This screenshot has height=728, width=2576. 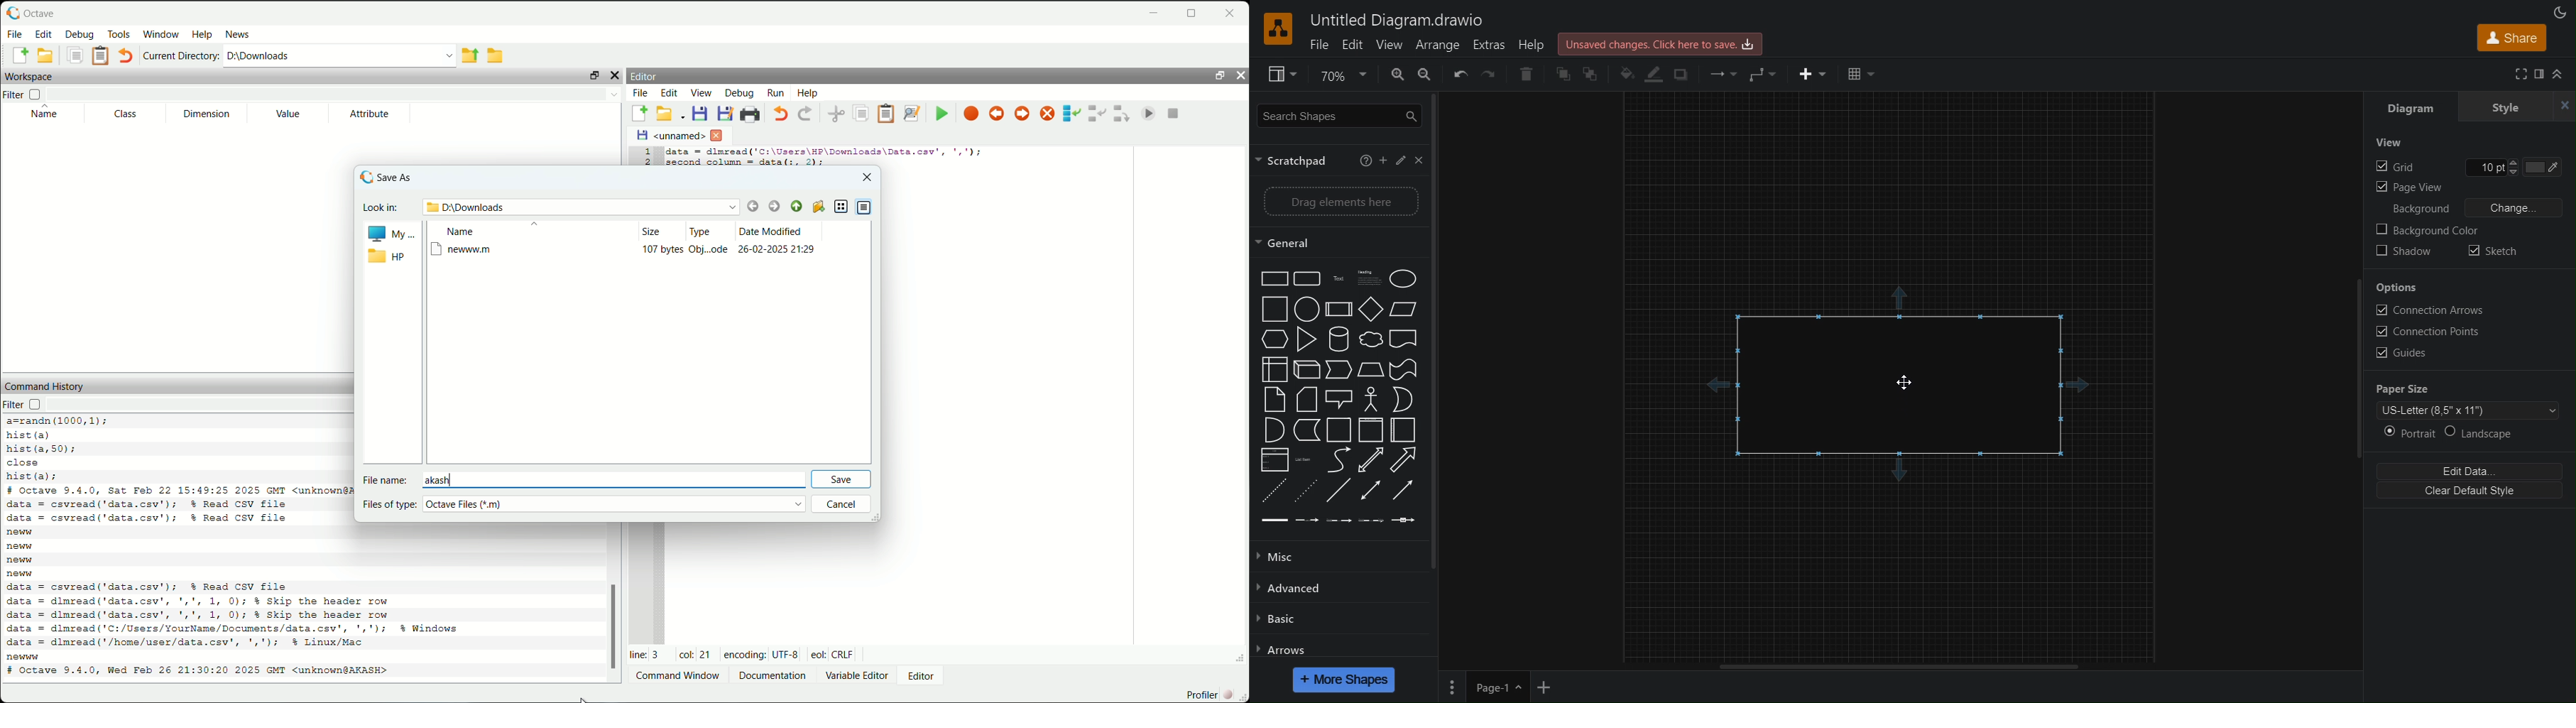 What do you see at coordinates (176, 489) in the screenshot?
I see `octave version and date` at bounding box center [176, 489].